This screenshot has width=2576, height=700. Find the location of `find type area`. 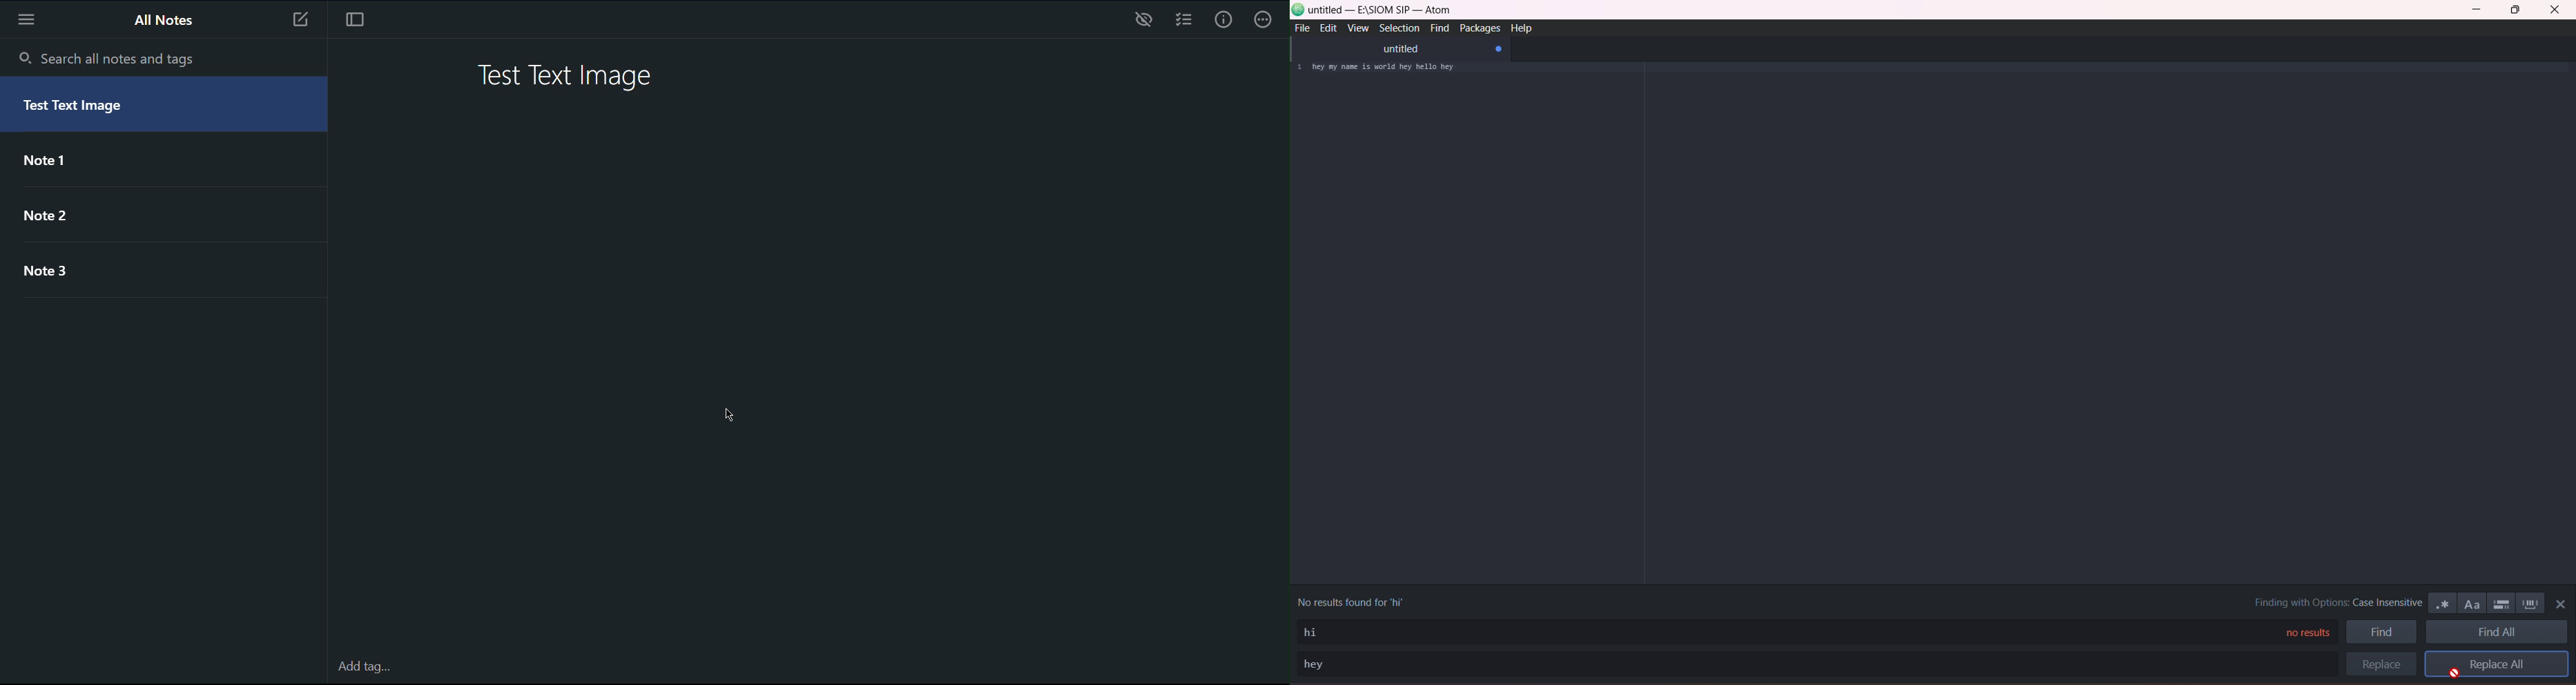

find type area is located at coordinates (1799, 633).